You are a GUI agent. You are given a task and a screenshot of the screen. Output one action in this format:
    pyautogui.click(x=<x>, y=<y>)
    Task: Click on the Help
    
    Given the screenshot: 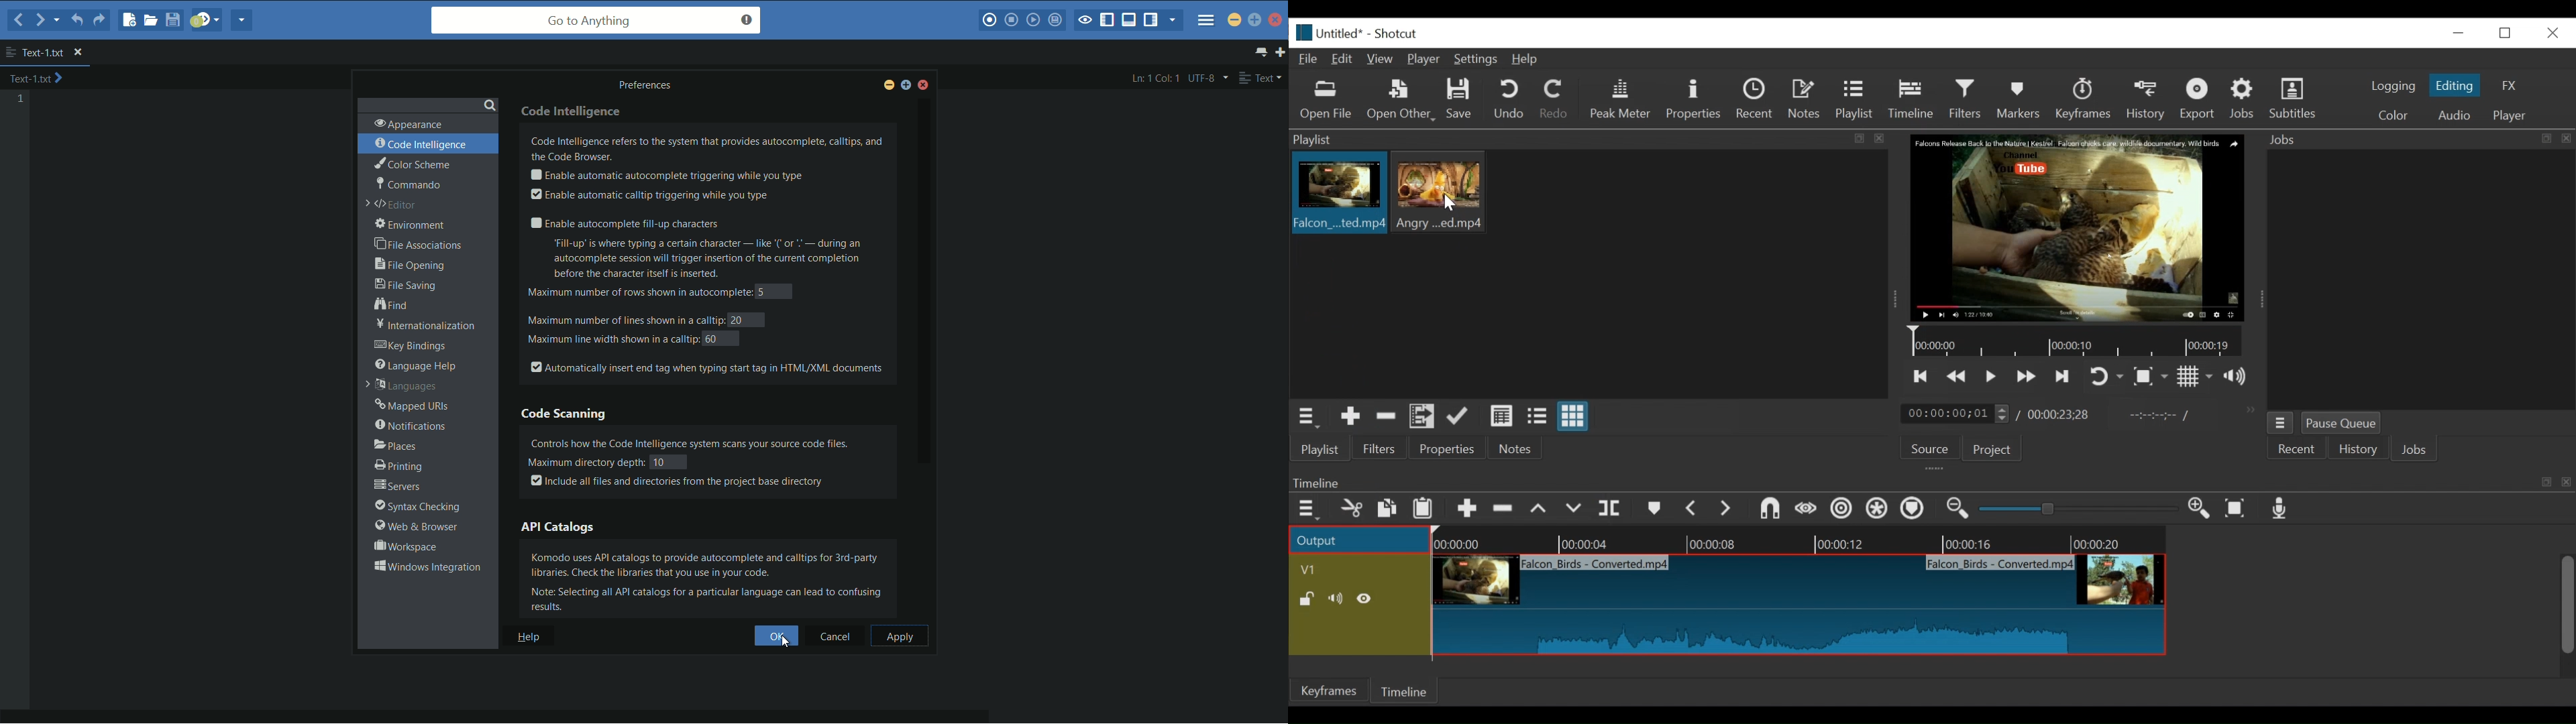 What is the action you would take?
    pyautogui.click(x=1525, y=60)
    